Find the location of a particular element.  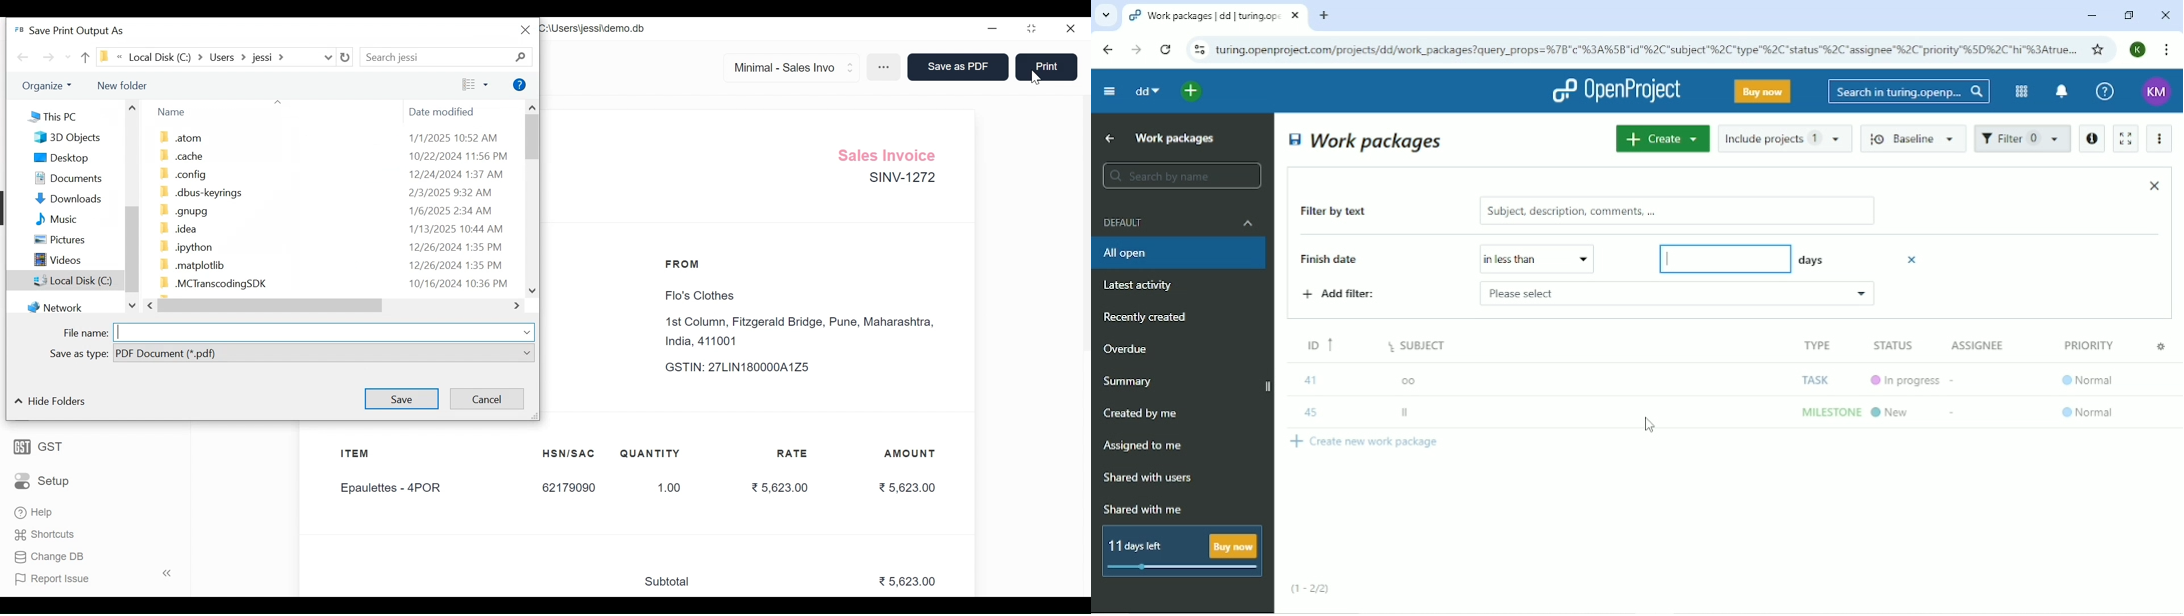

1/6/2025 2:34 AM is located at coordinates (453, 210).